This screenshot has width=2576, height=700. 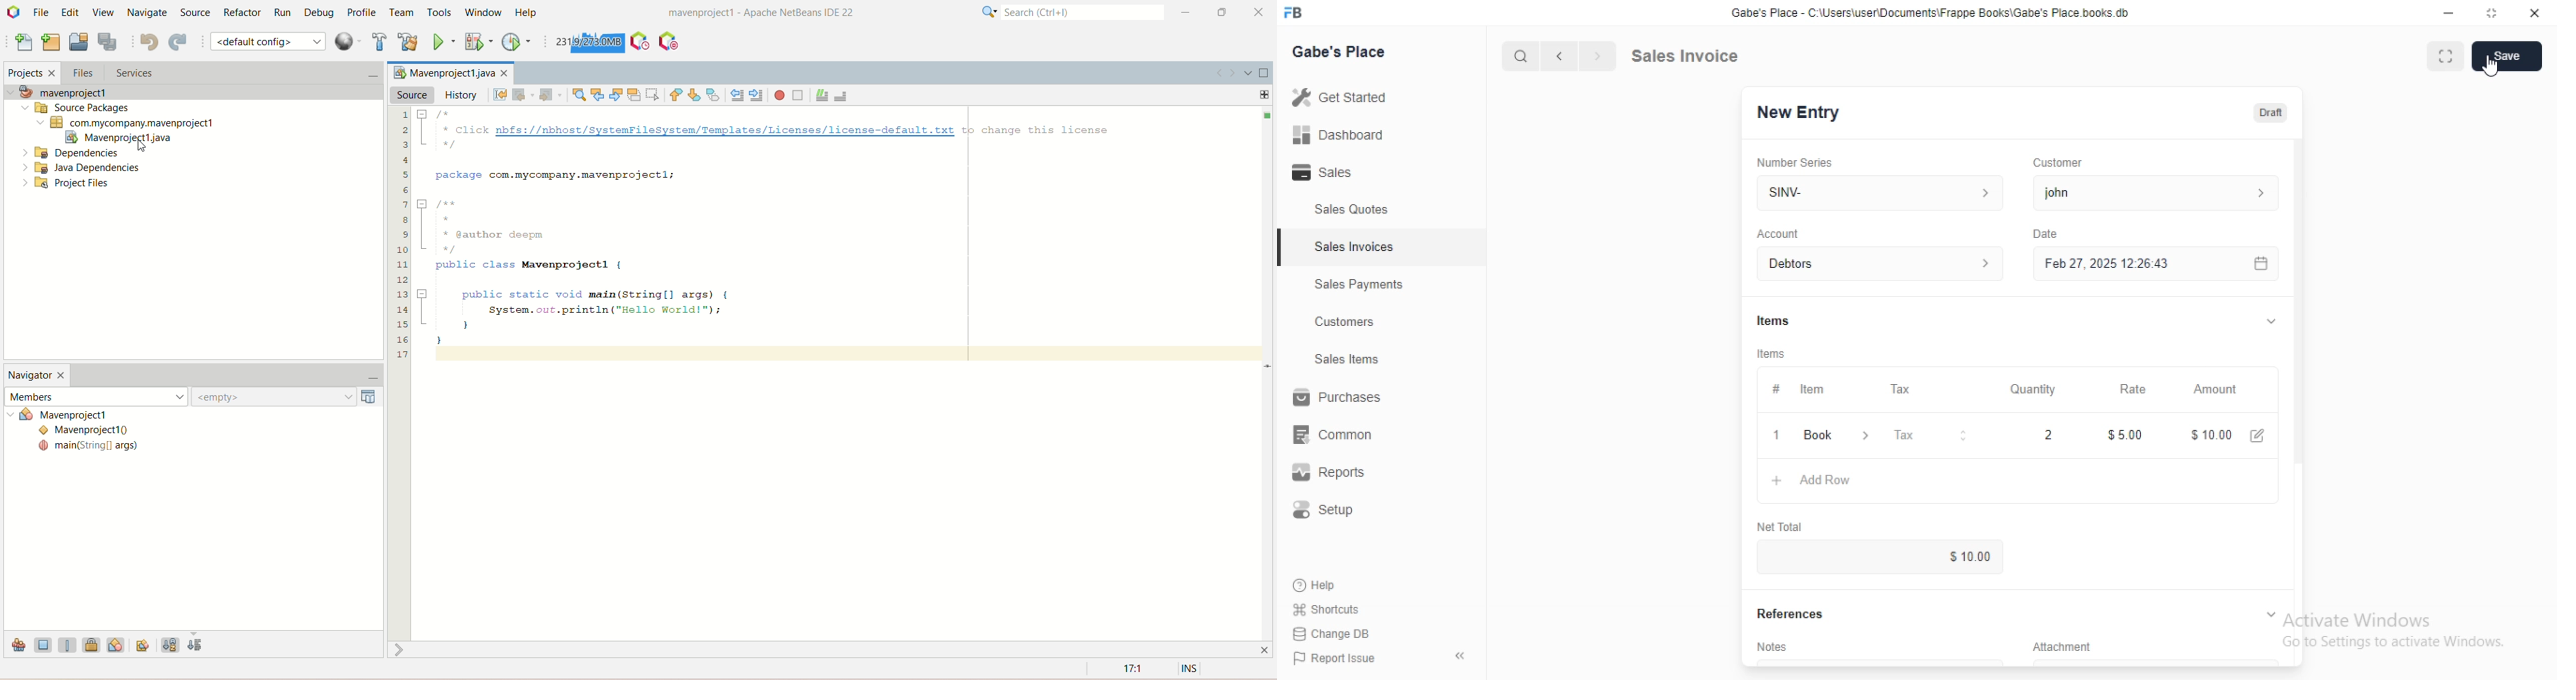 What do you see at coordinates (2491, 70) in the screenshot?
I see `Cursor` at bounding box center [2491, 70].